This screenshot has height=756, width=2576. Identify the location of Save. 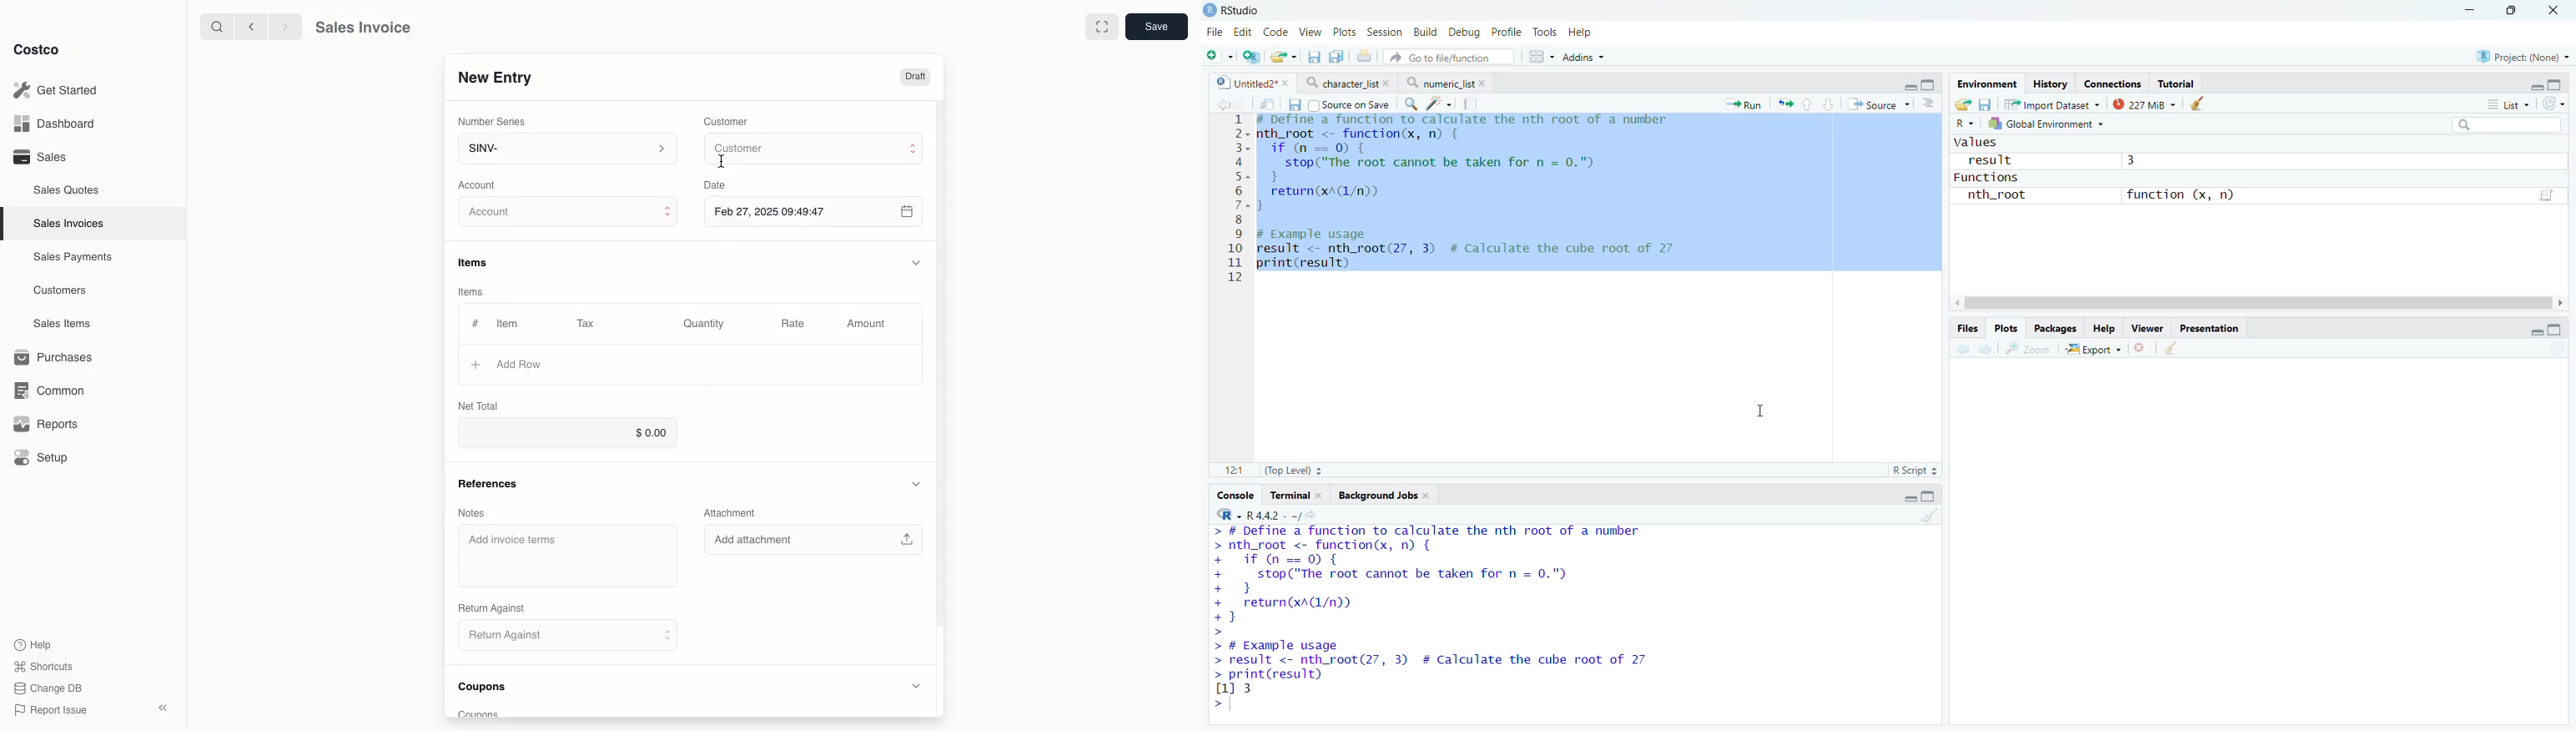
(1986, 105).